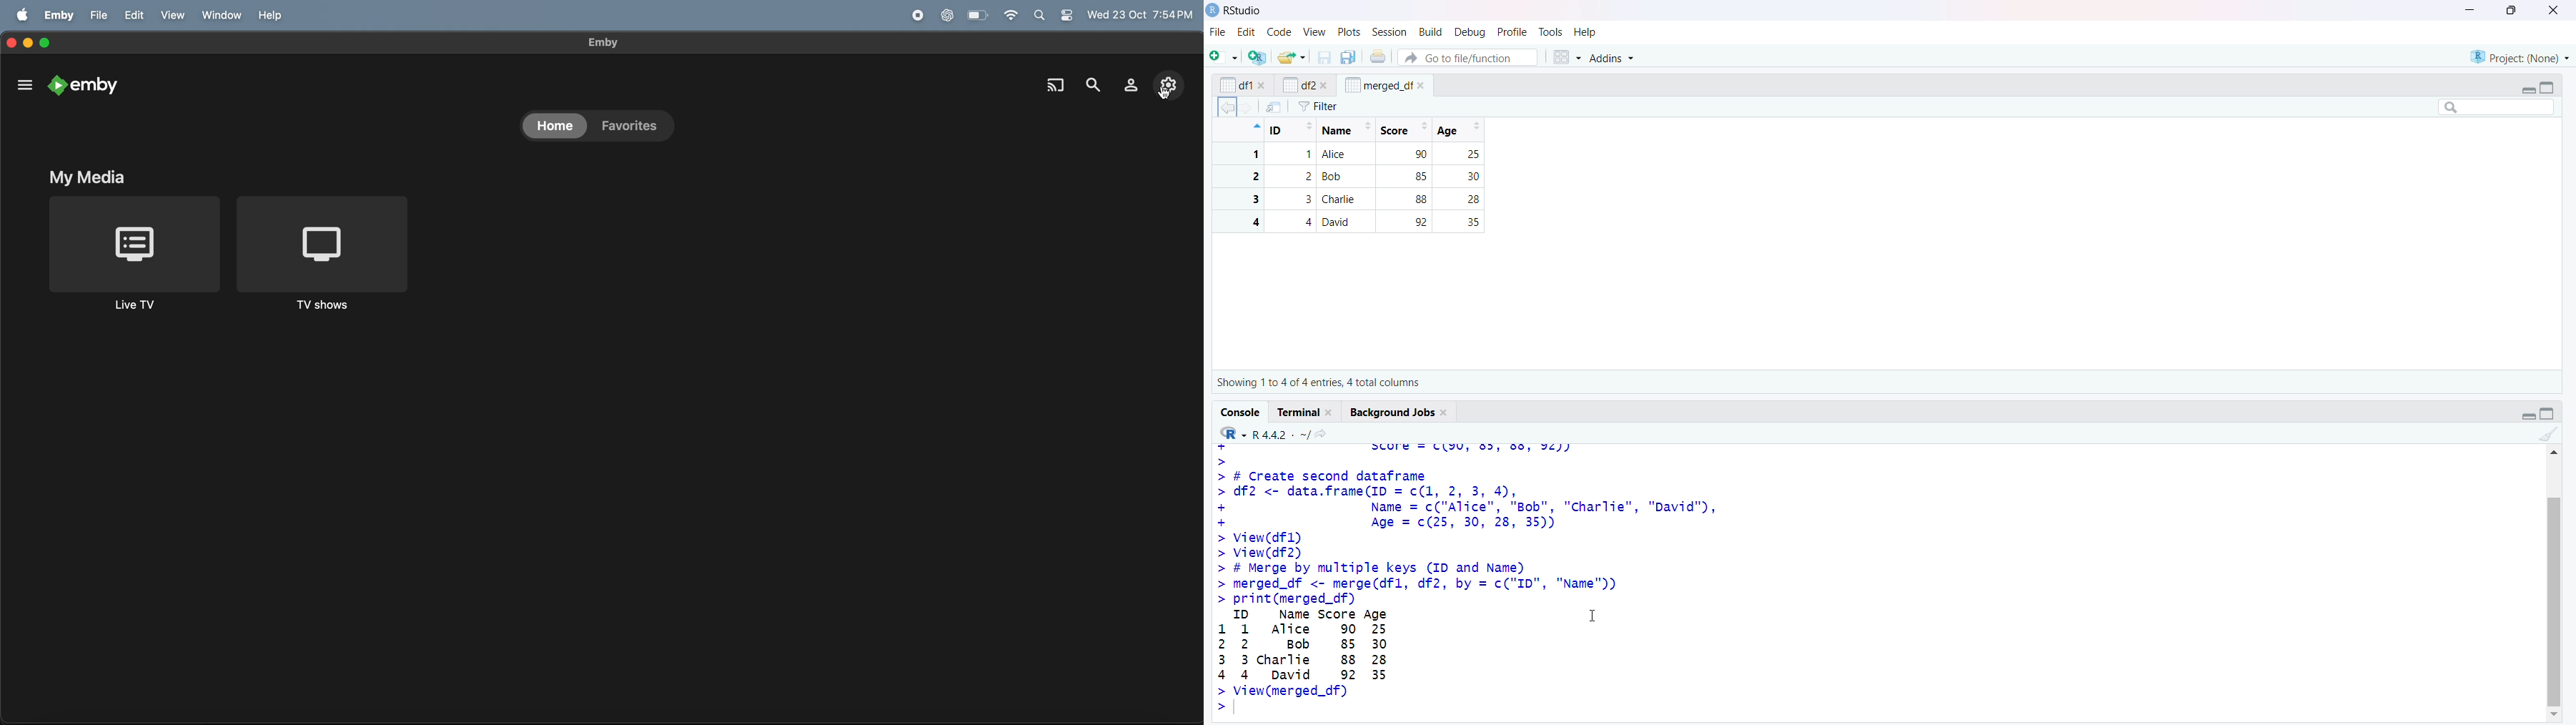 This screenshot has height=728, width=2576. I want to click on merged_df, so click(1379, 84).